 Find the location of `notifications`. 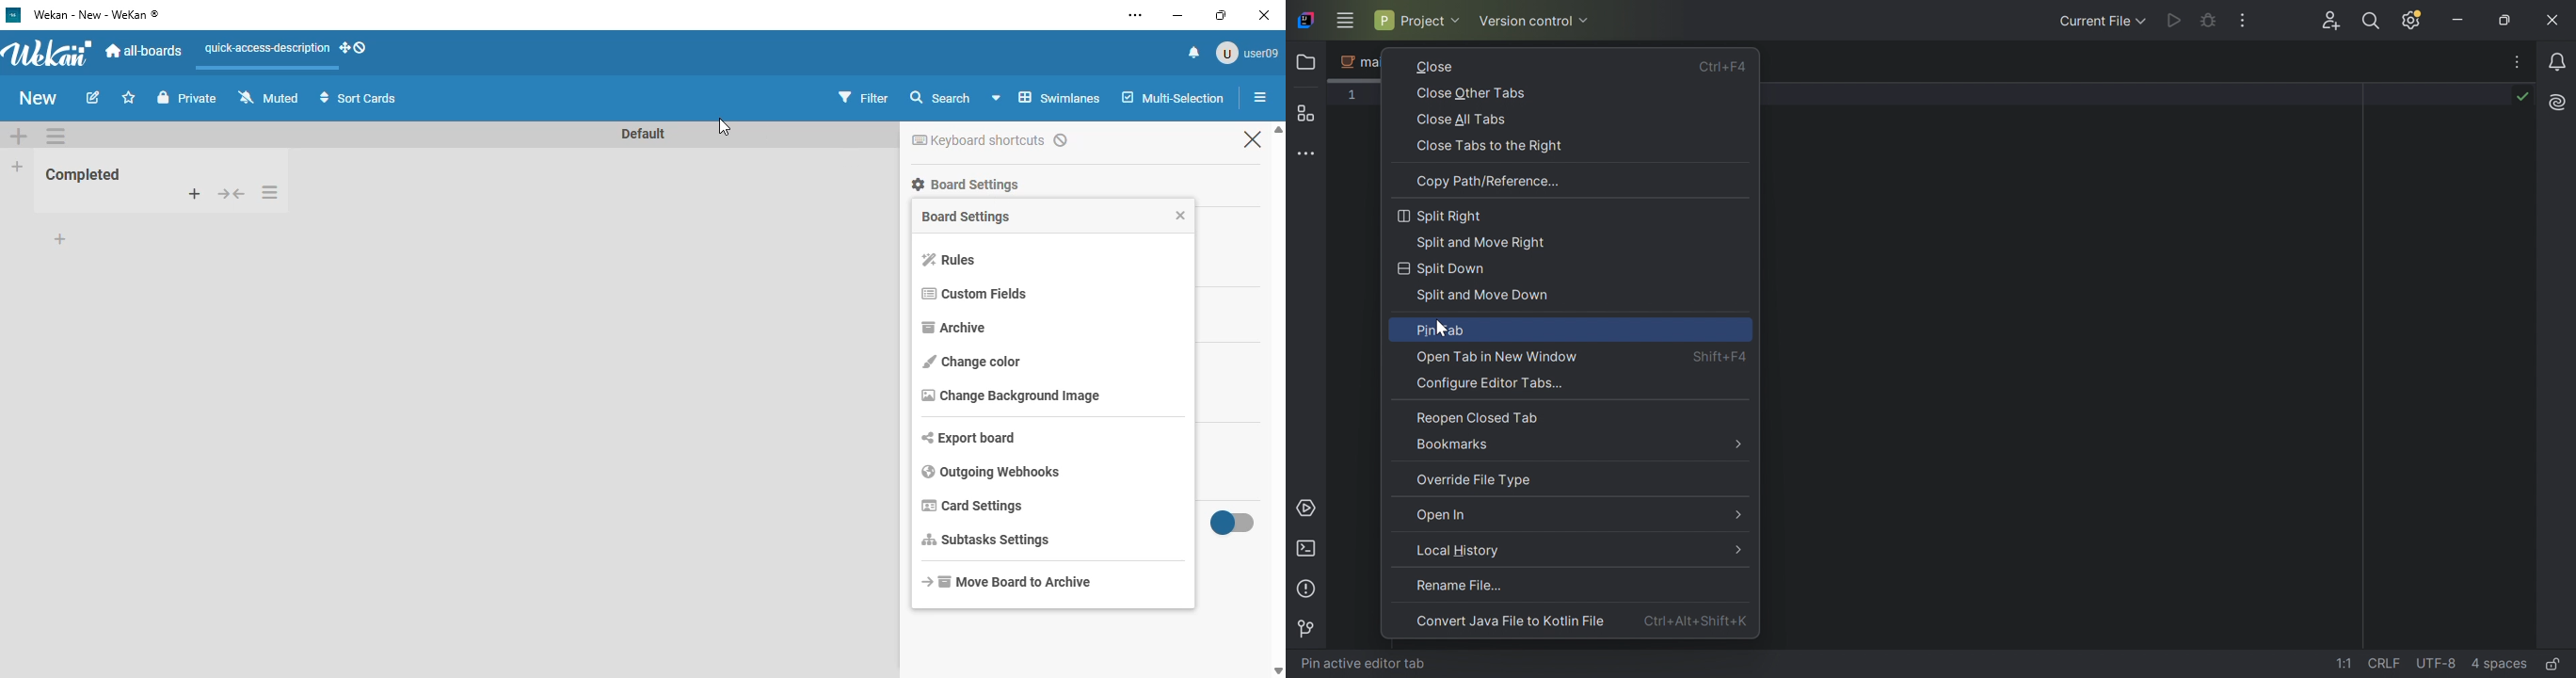

notifications is located at coordinates (1193, 52).